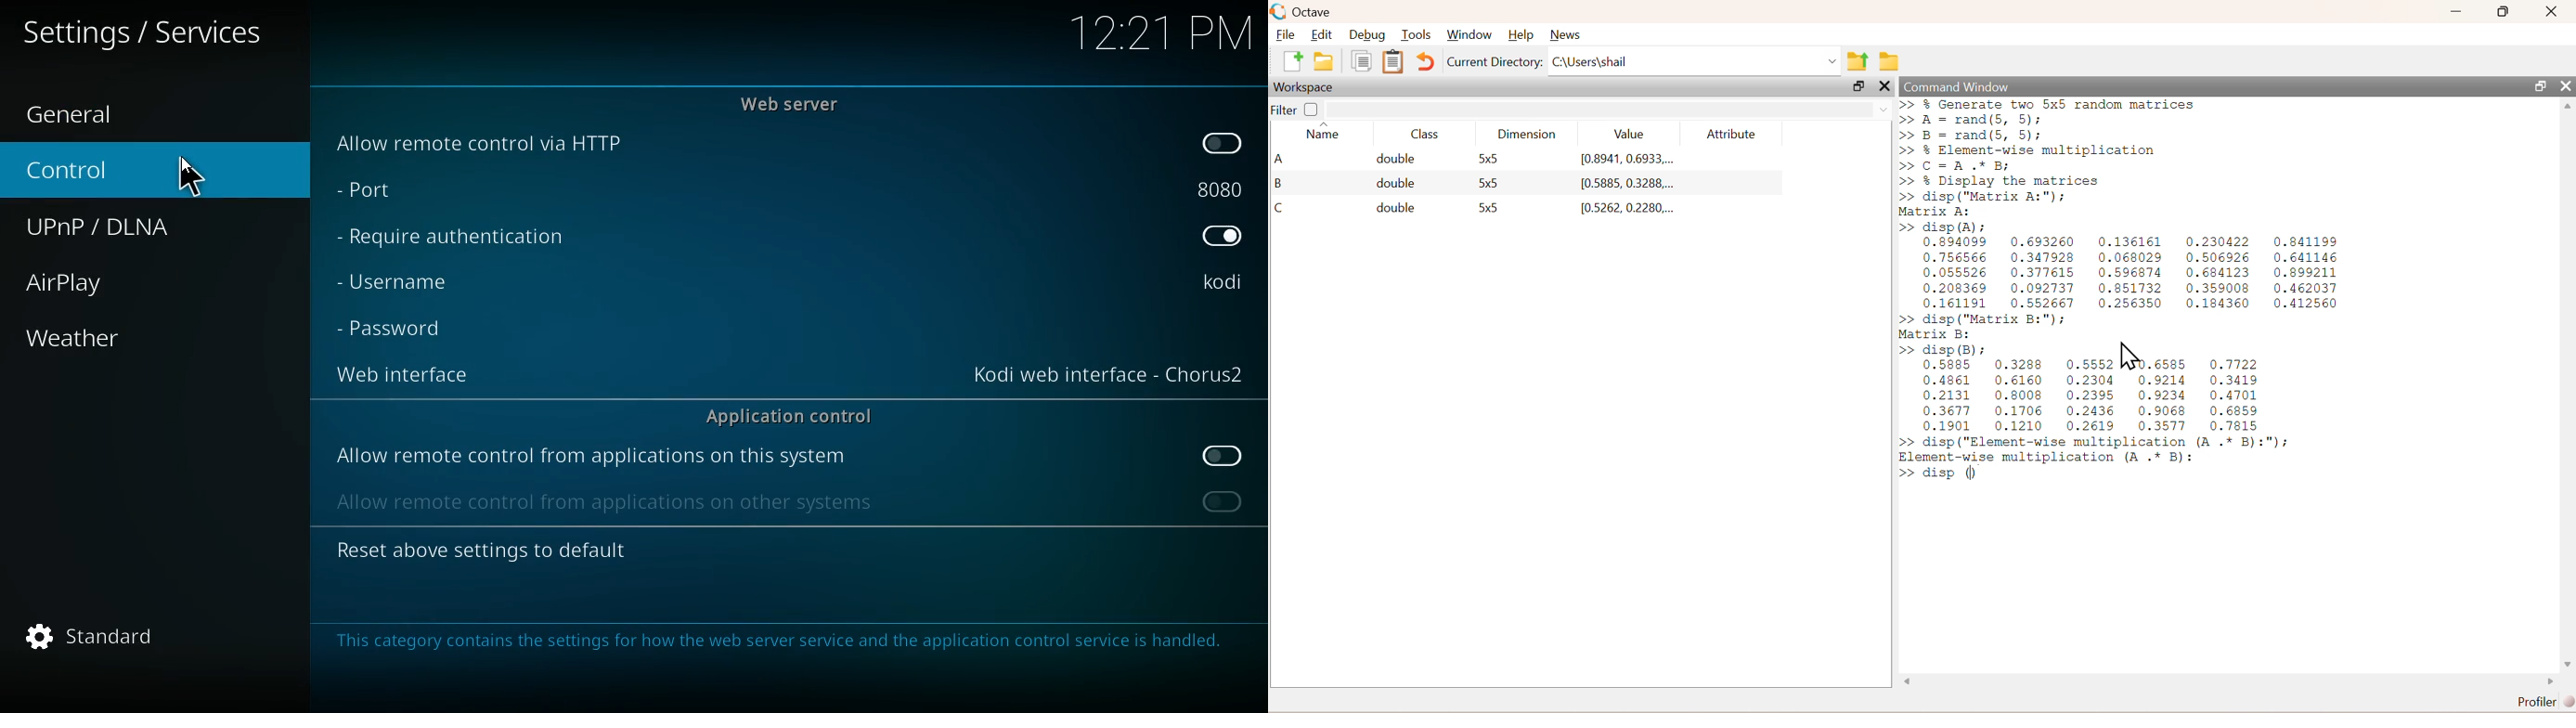 The height and width of the screenshot is (728, 2576). Describe the element at coordinates (789, 416) in the screenshot. I see `application control` at that location.